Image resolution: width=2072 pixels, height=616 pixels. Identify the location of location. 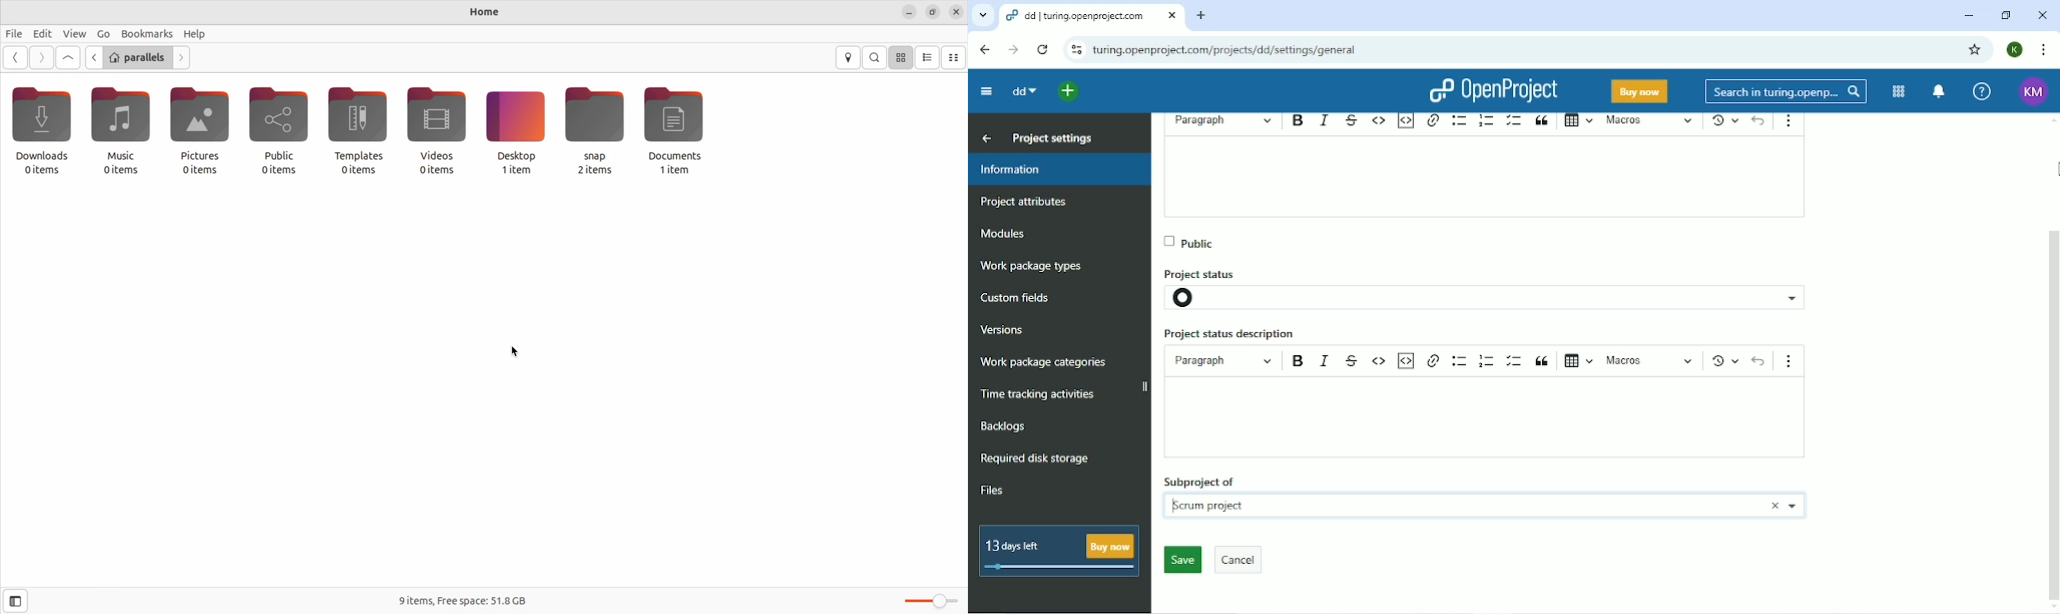
(850, 58).